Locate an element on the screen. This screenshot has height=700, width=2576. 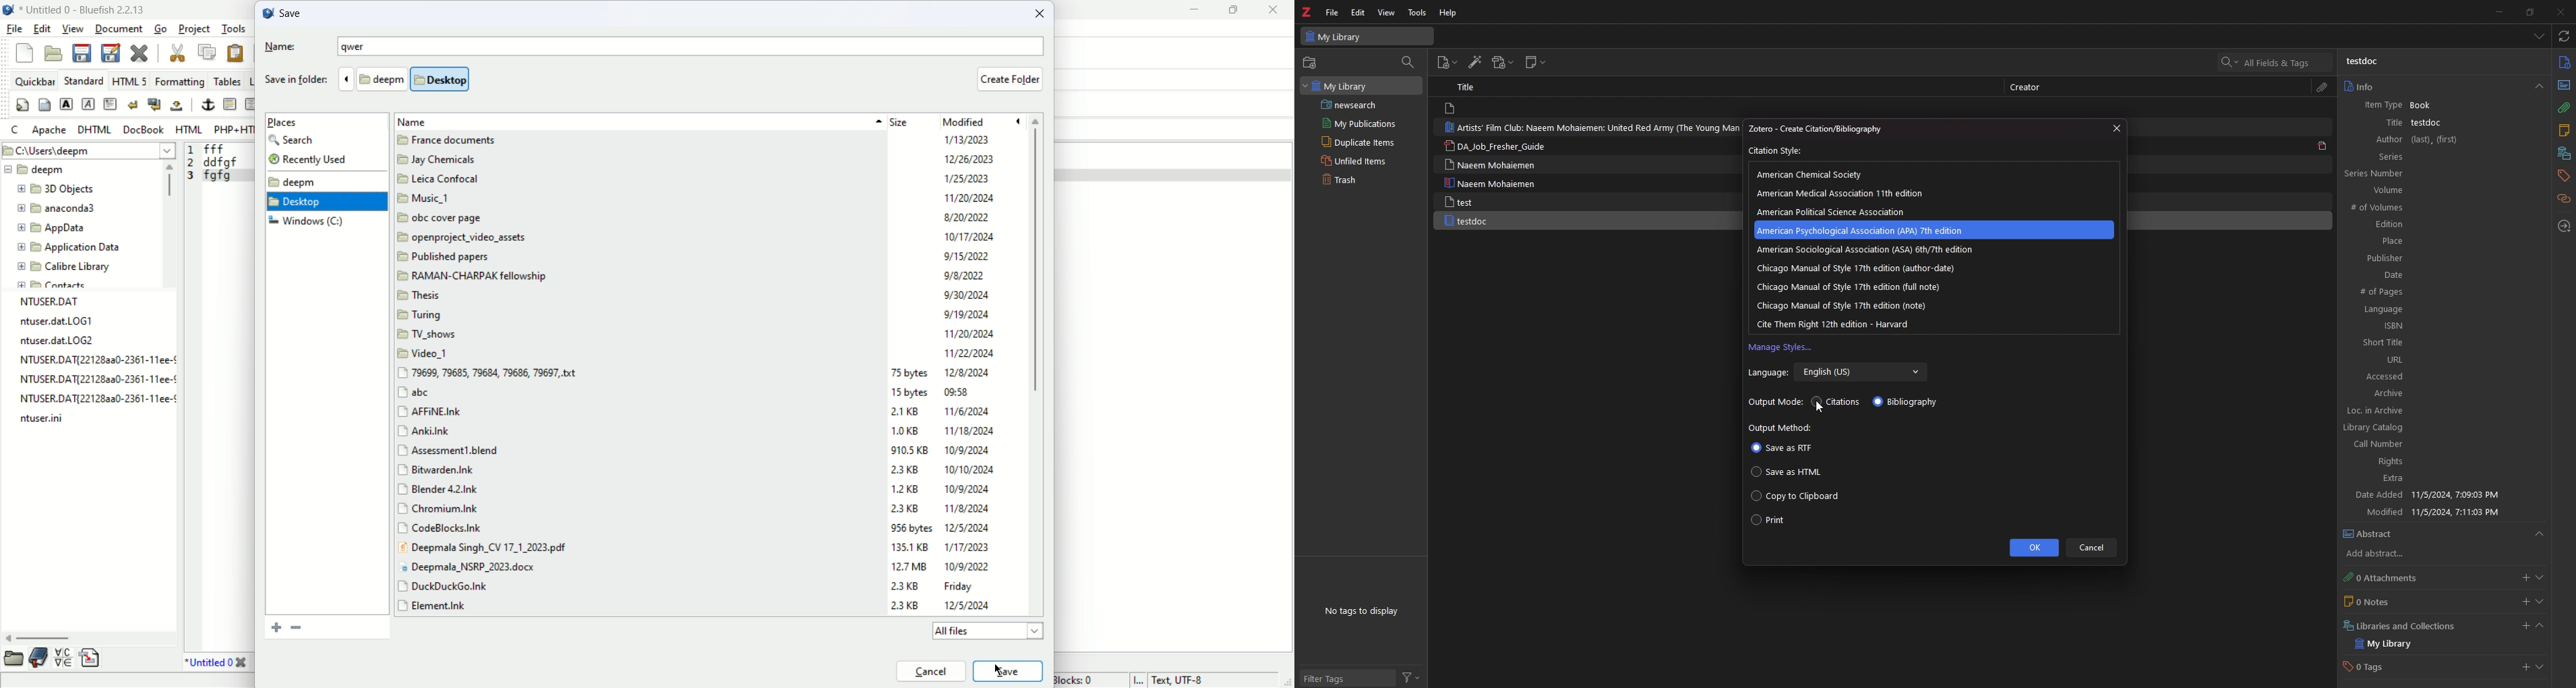
note is located at coordinates (2564, 132).